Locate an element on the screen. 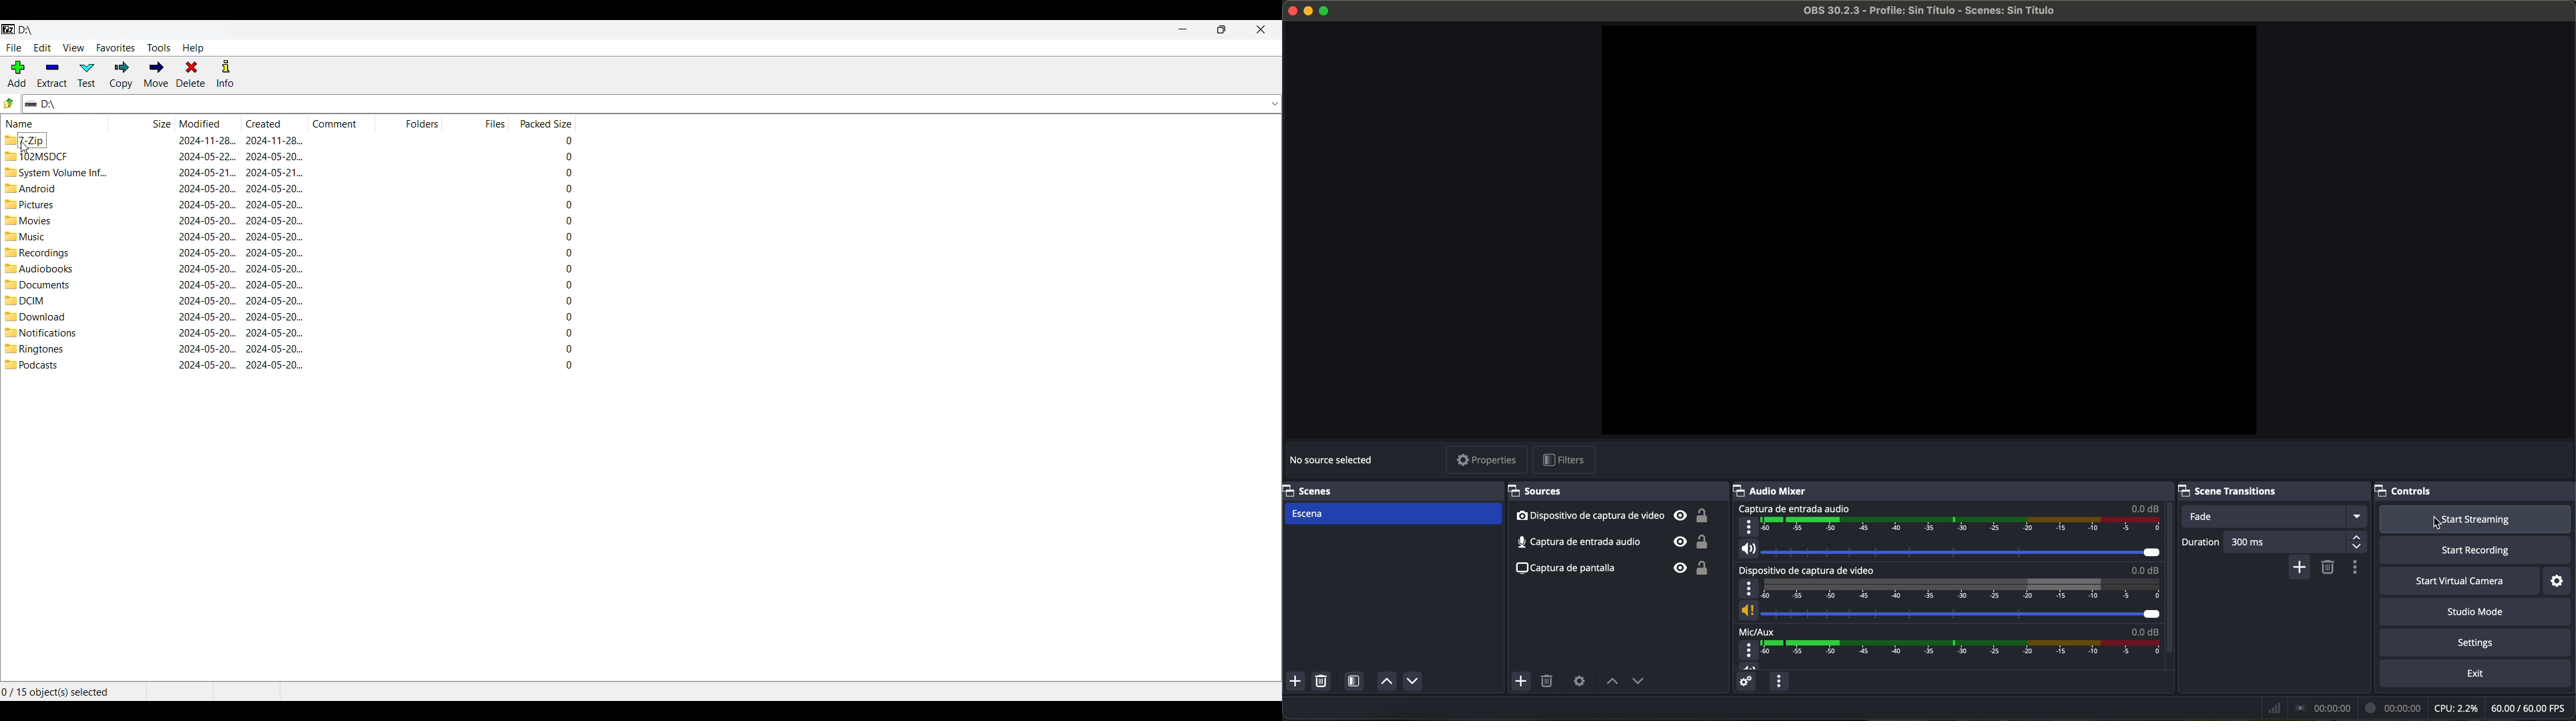 Image resolution: width=2576 pixels, height=728 pixels. close program is located at coordinates (1290, 9).